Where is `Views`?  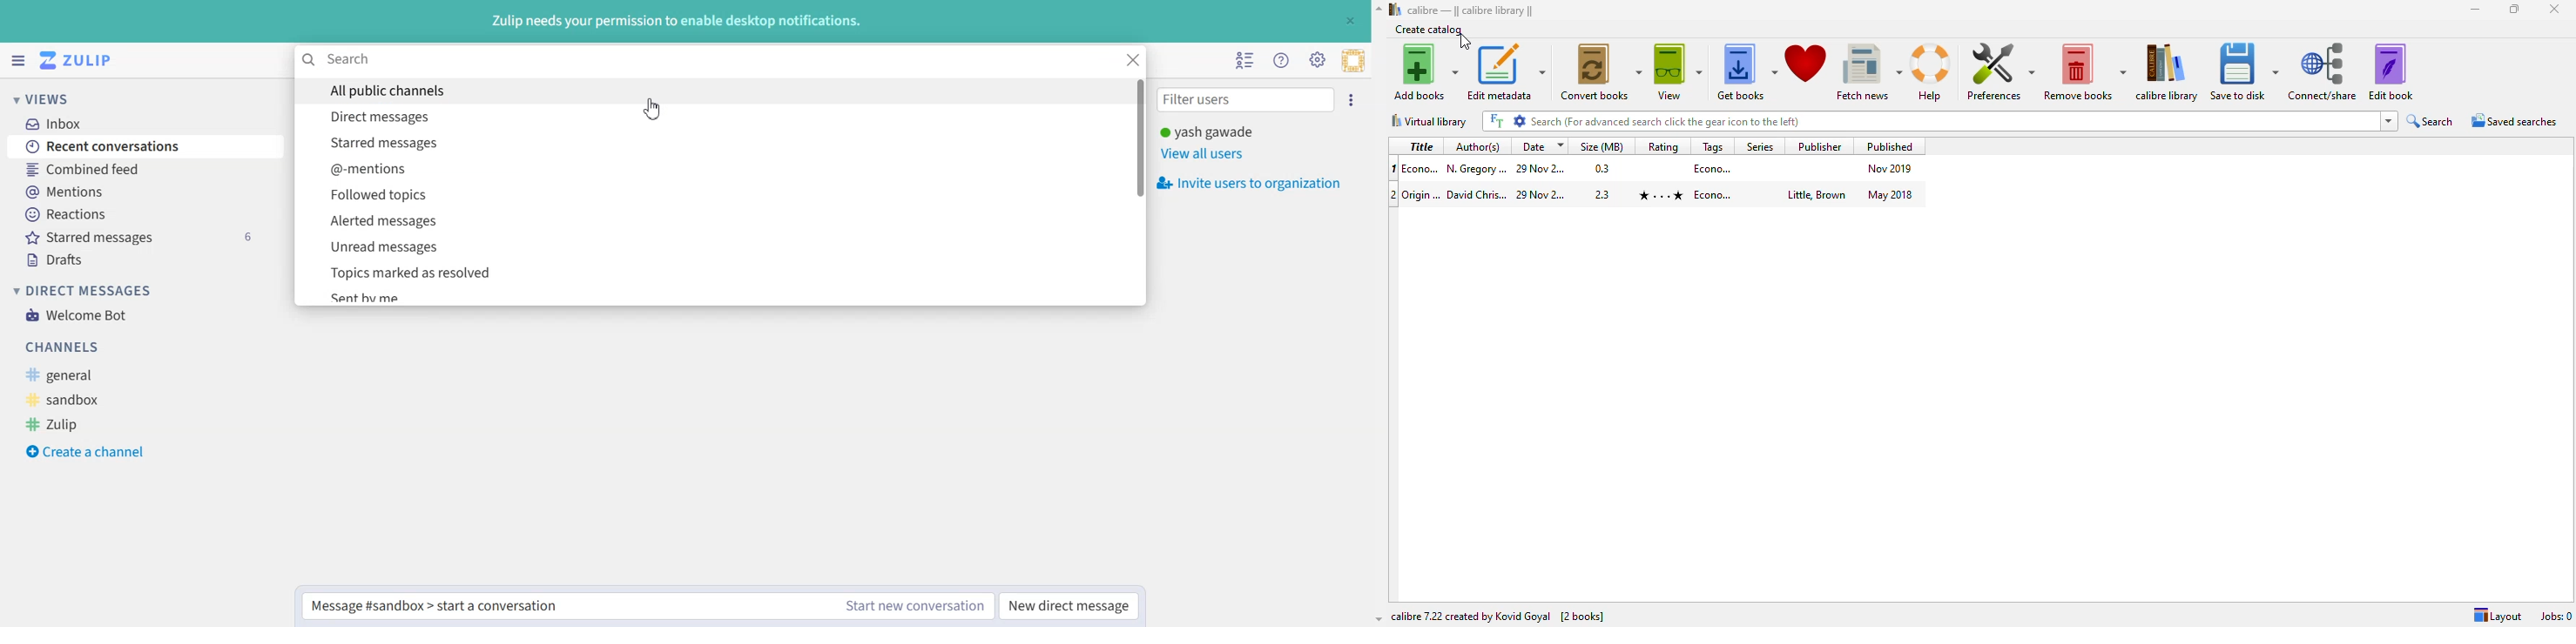
Views is located at coordinates (61, 98).